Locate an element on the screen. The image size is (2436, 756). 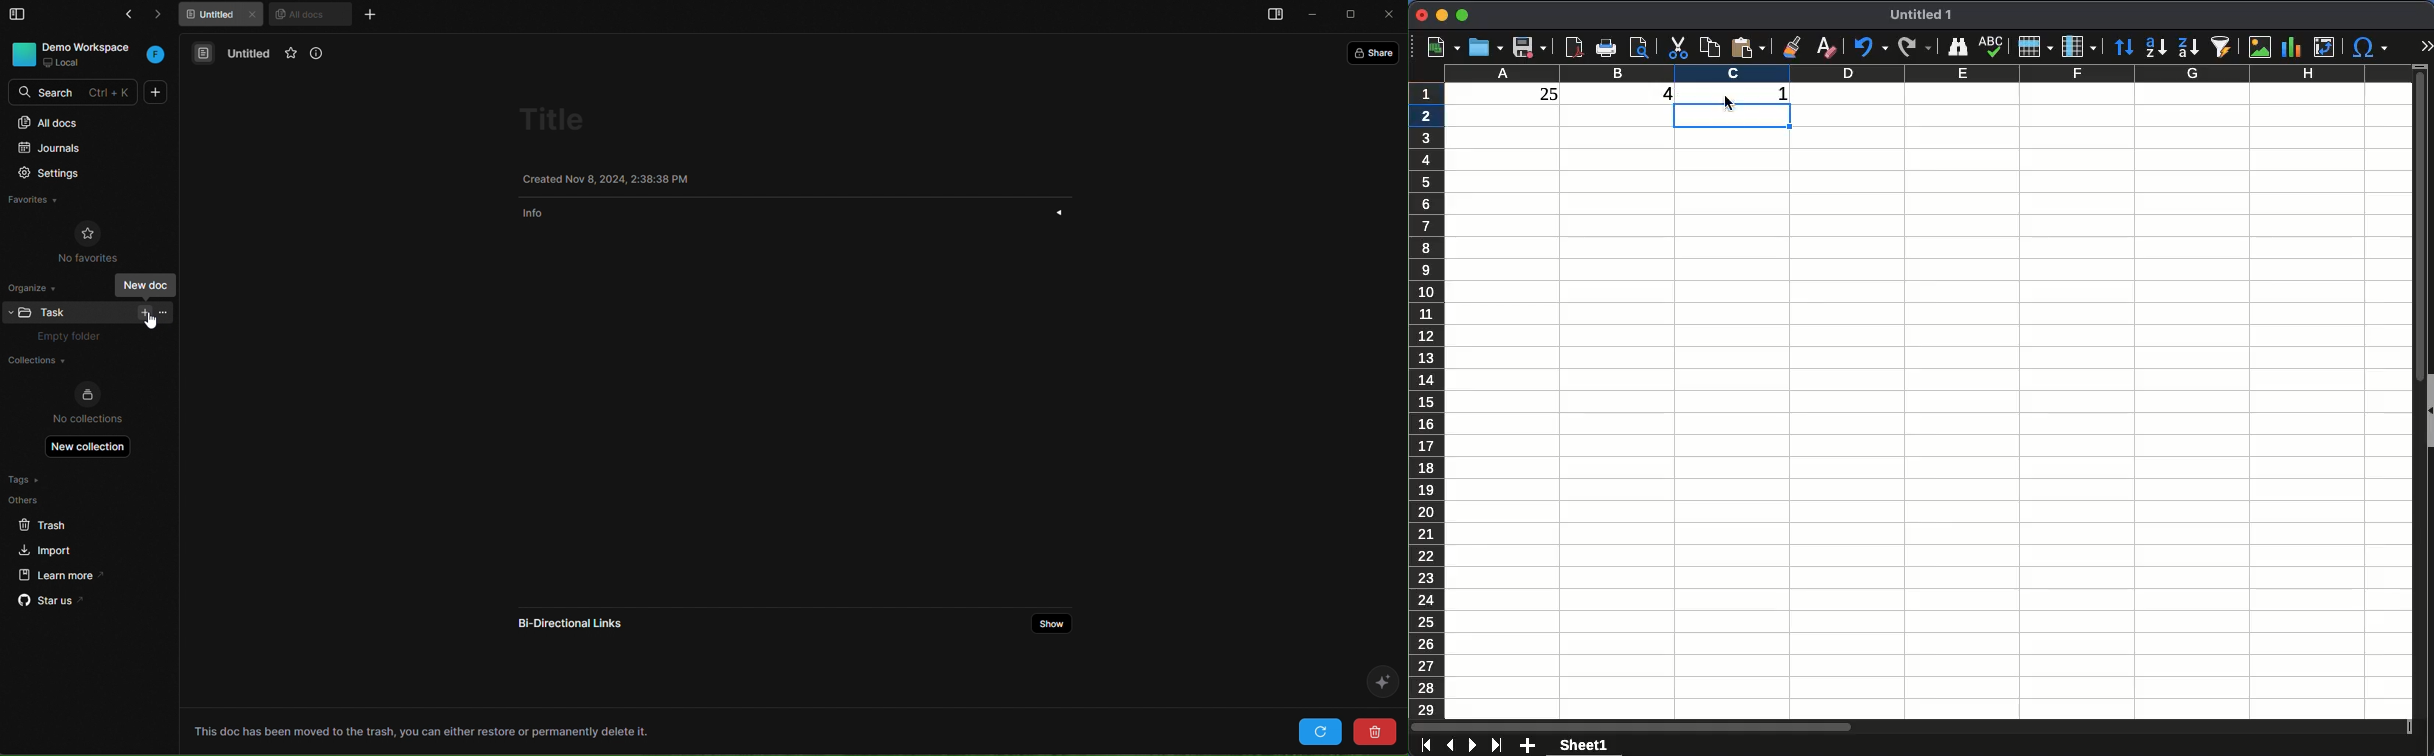
cursor is located at coordinates (152, 321).